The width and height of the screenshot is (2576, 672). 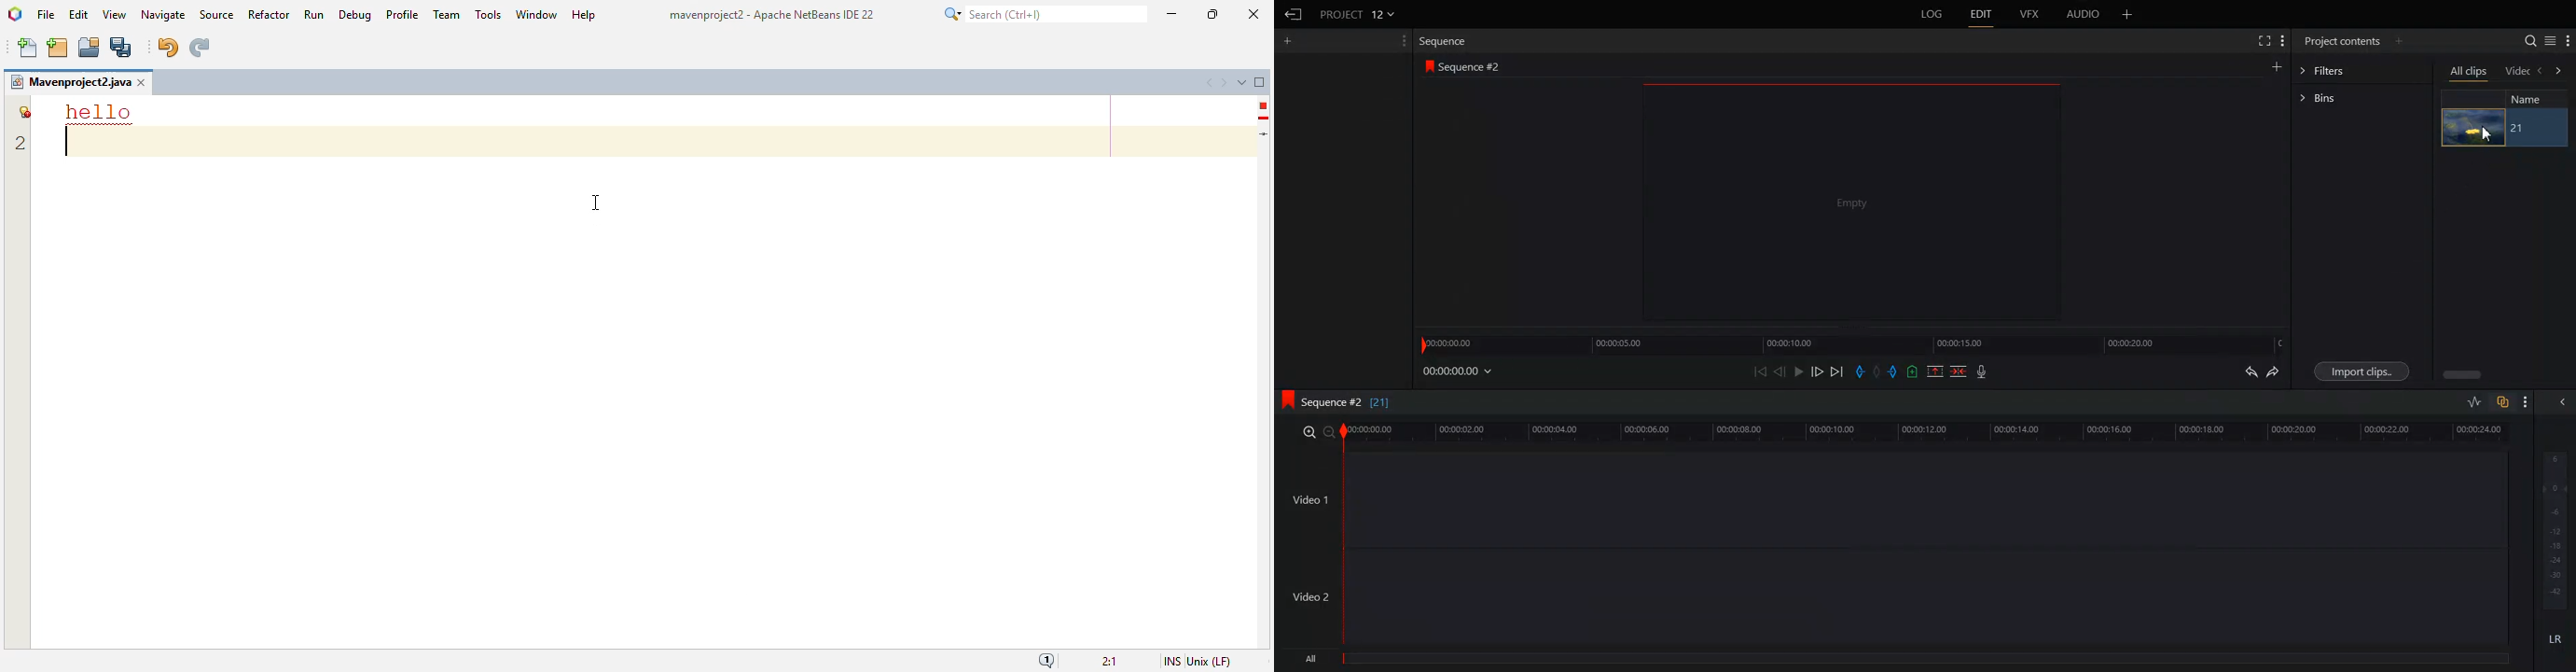 What do you see at coordinates (1780, 371) in the screenshot?
I see `Nudge One frame Back` at bounding box center [1780, 371].